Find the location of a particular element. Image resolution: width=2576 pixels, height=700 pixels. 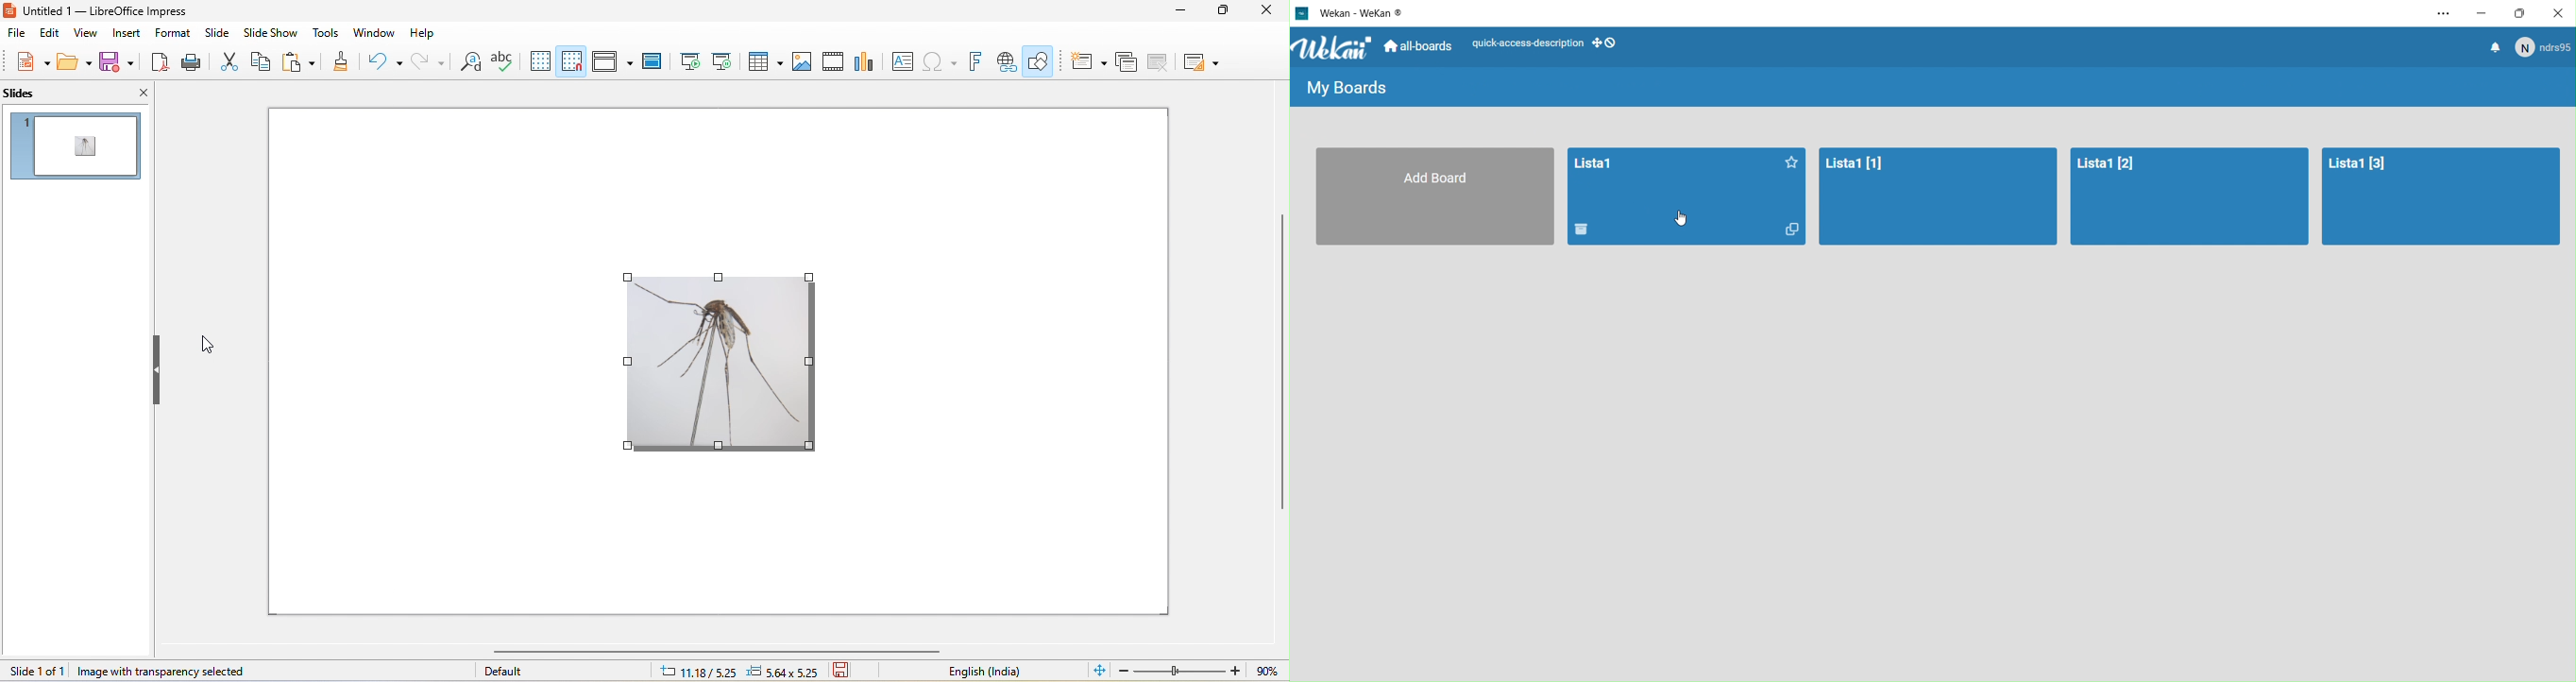

Copy is located at coordinates (260, 62).